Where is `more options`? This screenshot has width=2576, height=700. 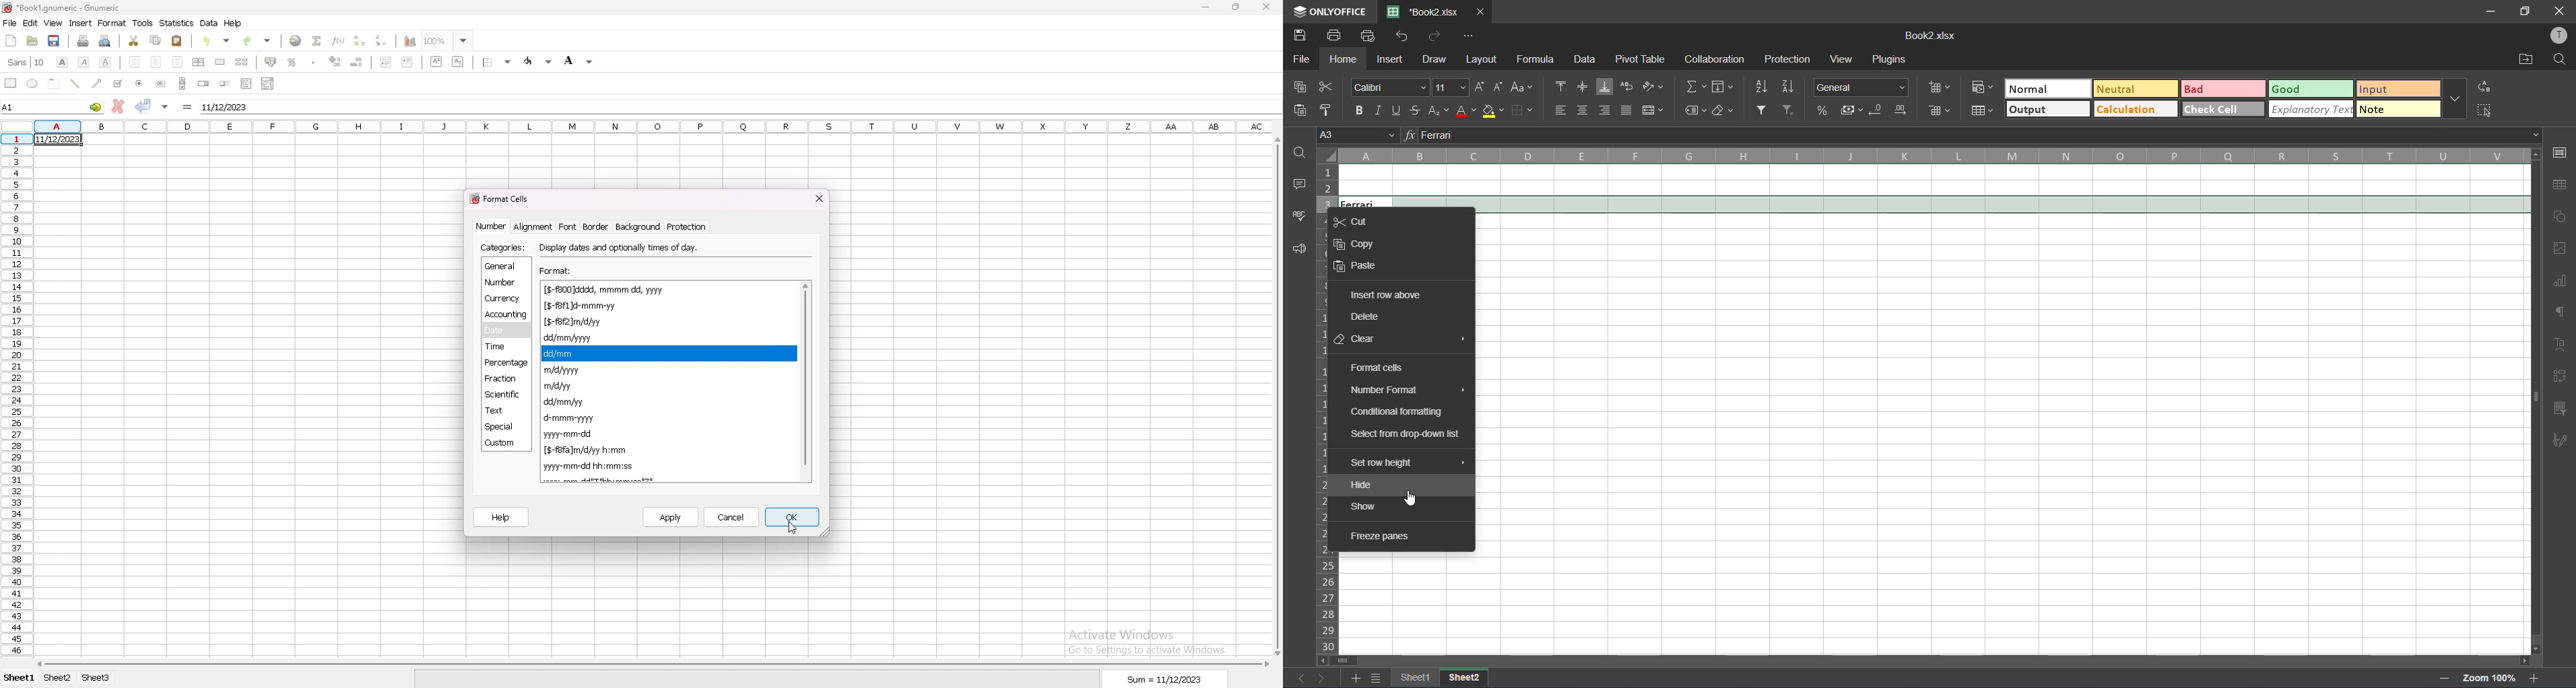
more options is located at coordinates (2455, 96).